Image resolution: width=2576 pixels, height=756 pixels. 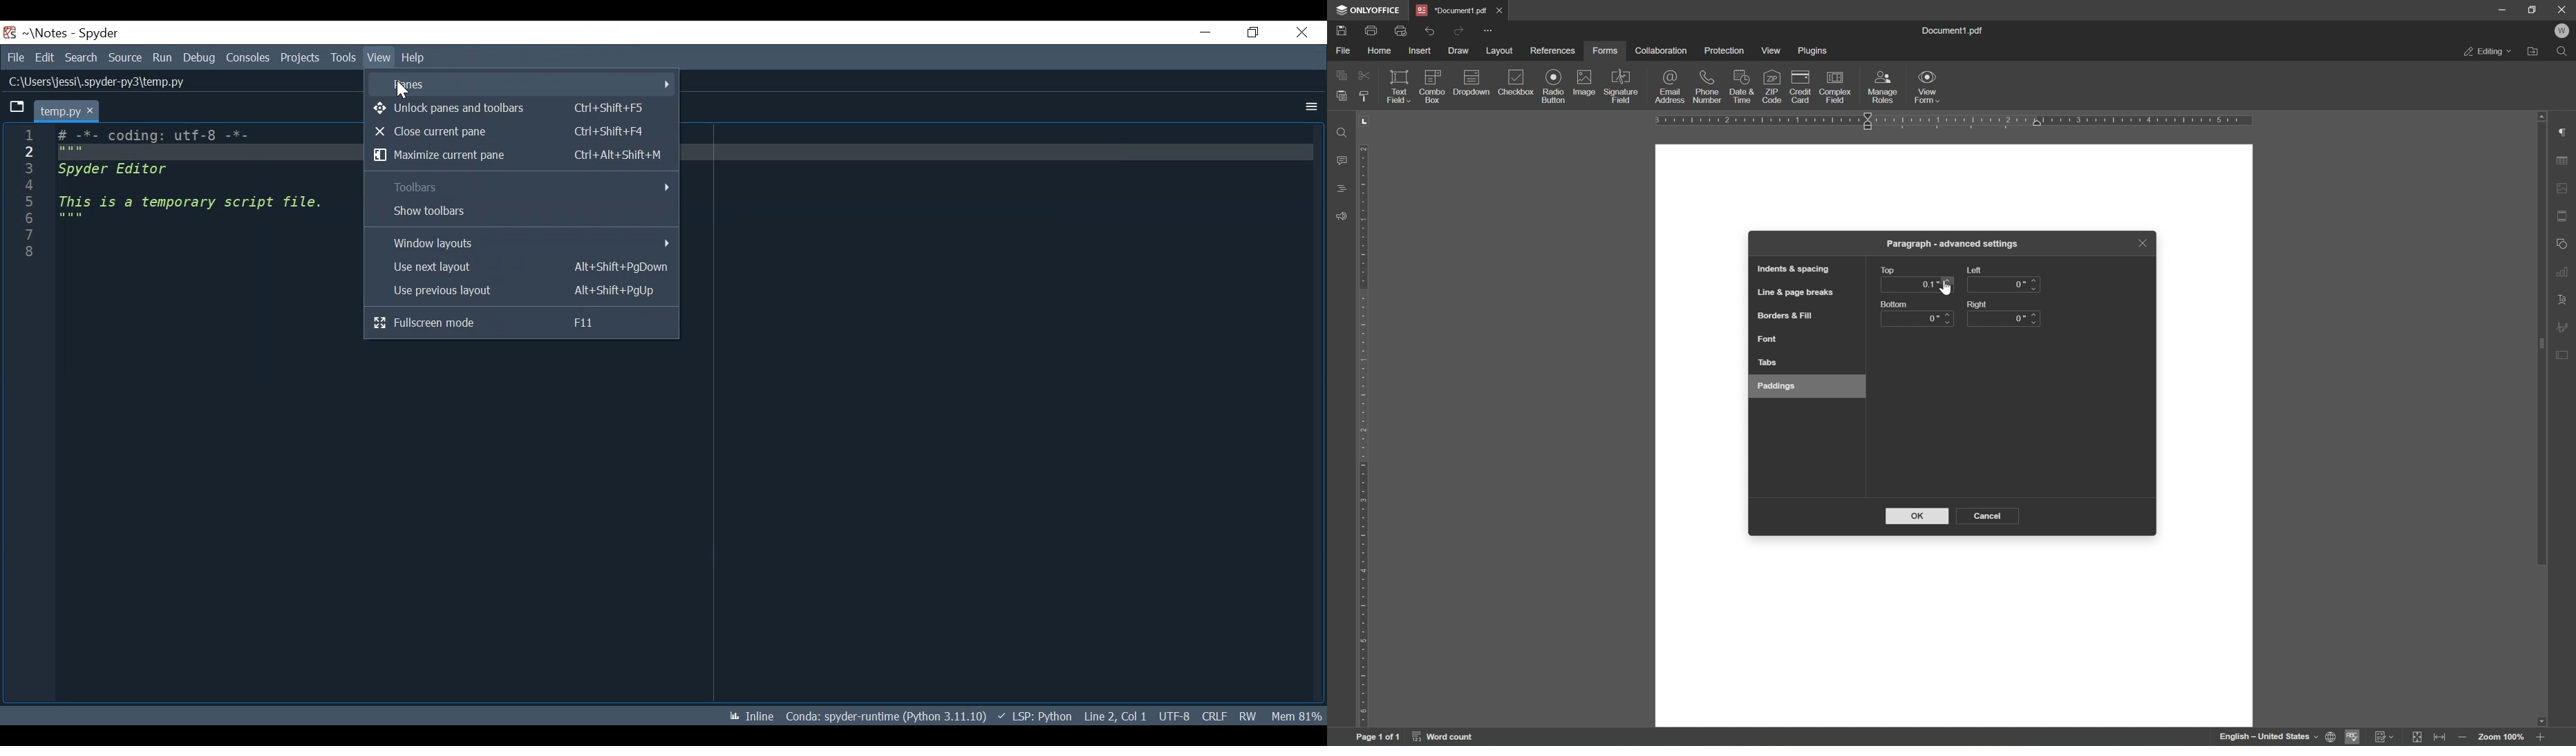 I want to click on Close, so click(x=1299, y=34).